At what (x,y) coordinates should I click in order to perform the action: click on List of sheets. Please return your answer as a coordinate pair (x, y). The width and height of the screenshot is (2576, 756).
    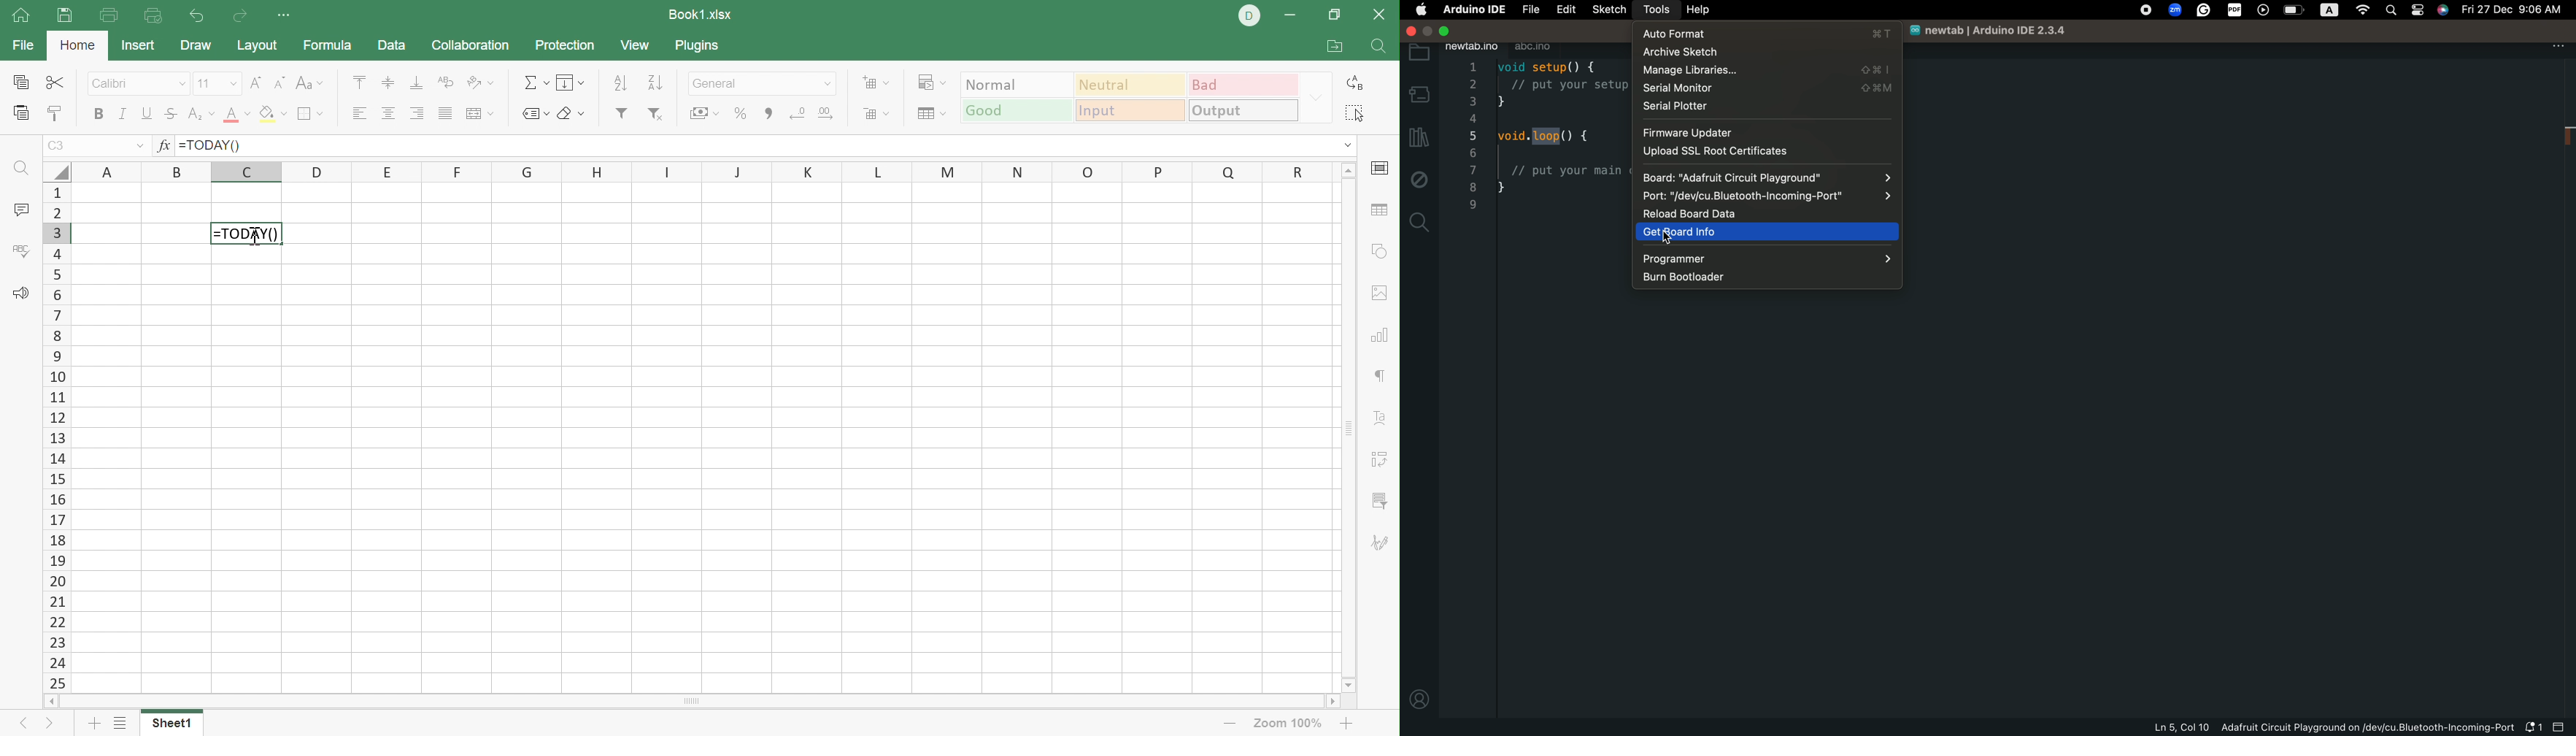
    Looking at the image, I should click on (121, 723).